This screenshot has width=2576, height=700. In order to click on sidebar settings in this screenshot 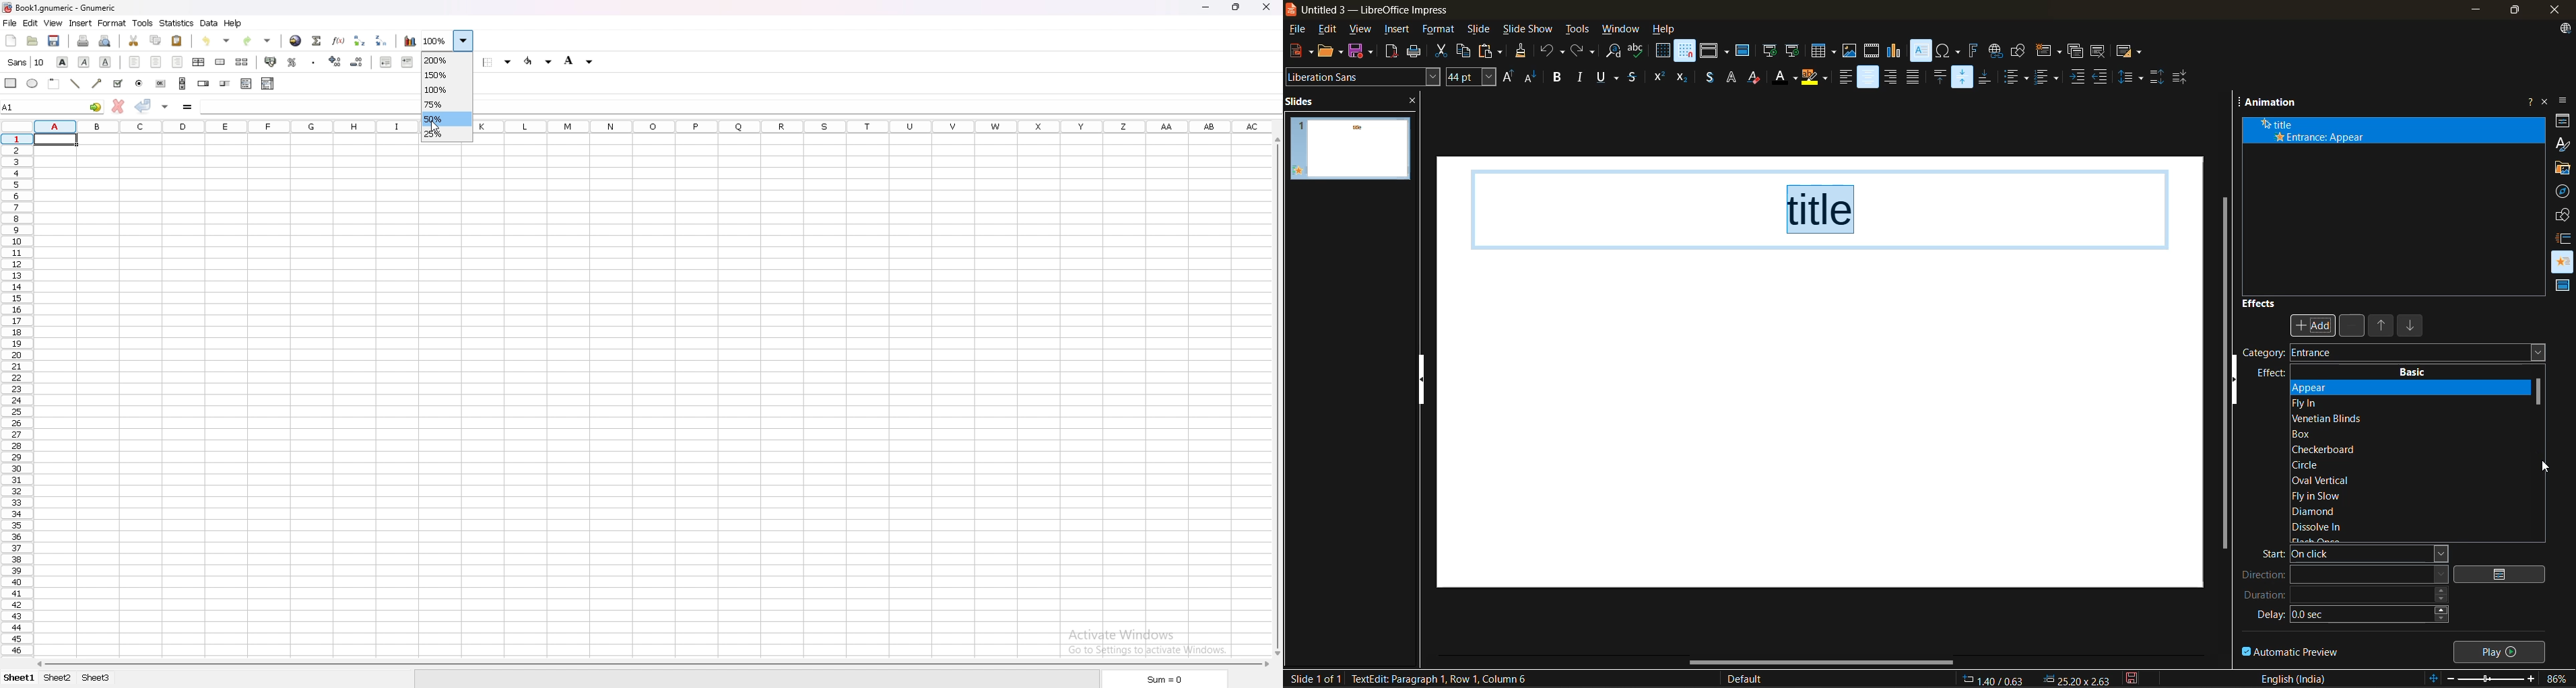, I will do `click(2565, 102)`.